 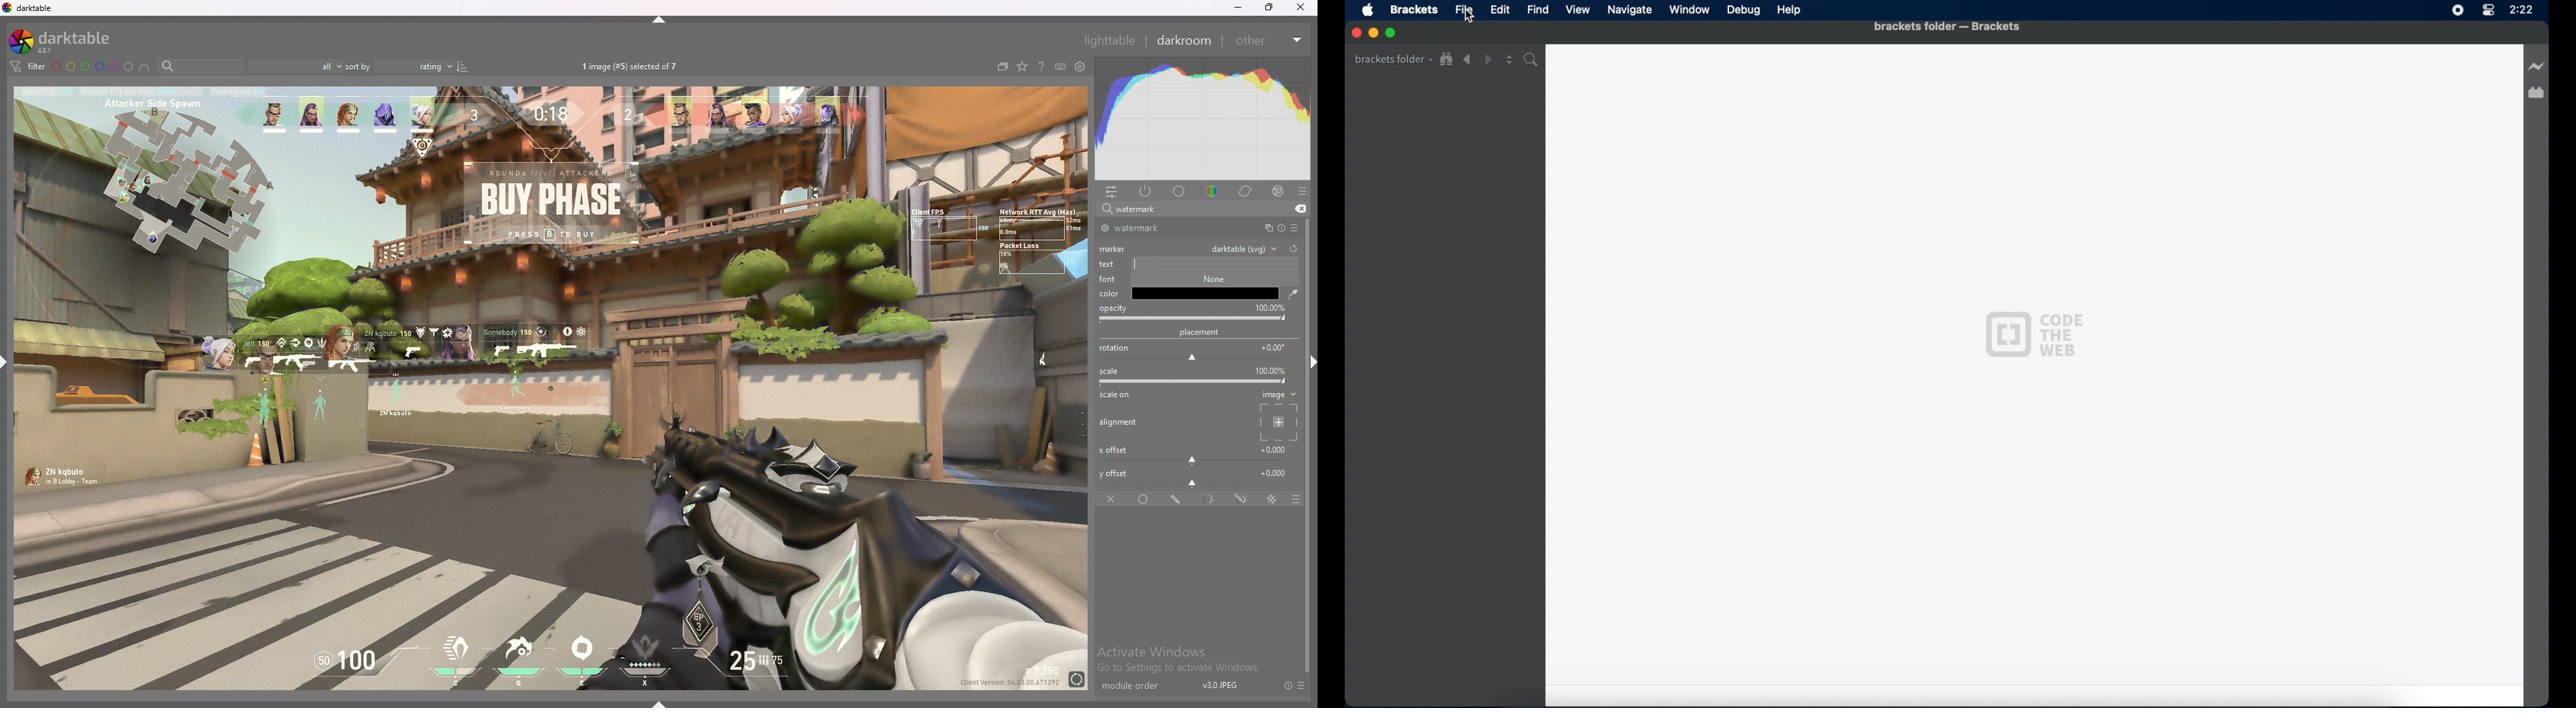 I want to click on drawn mask, so click(x=1178, y=499).